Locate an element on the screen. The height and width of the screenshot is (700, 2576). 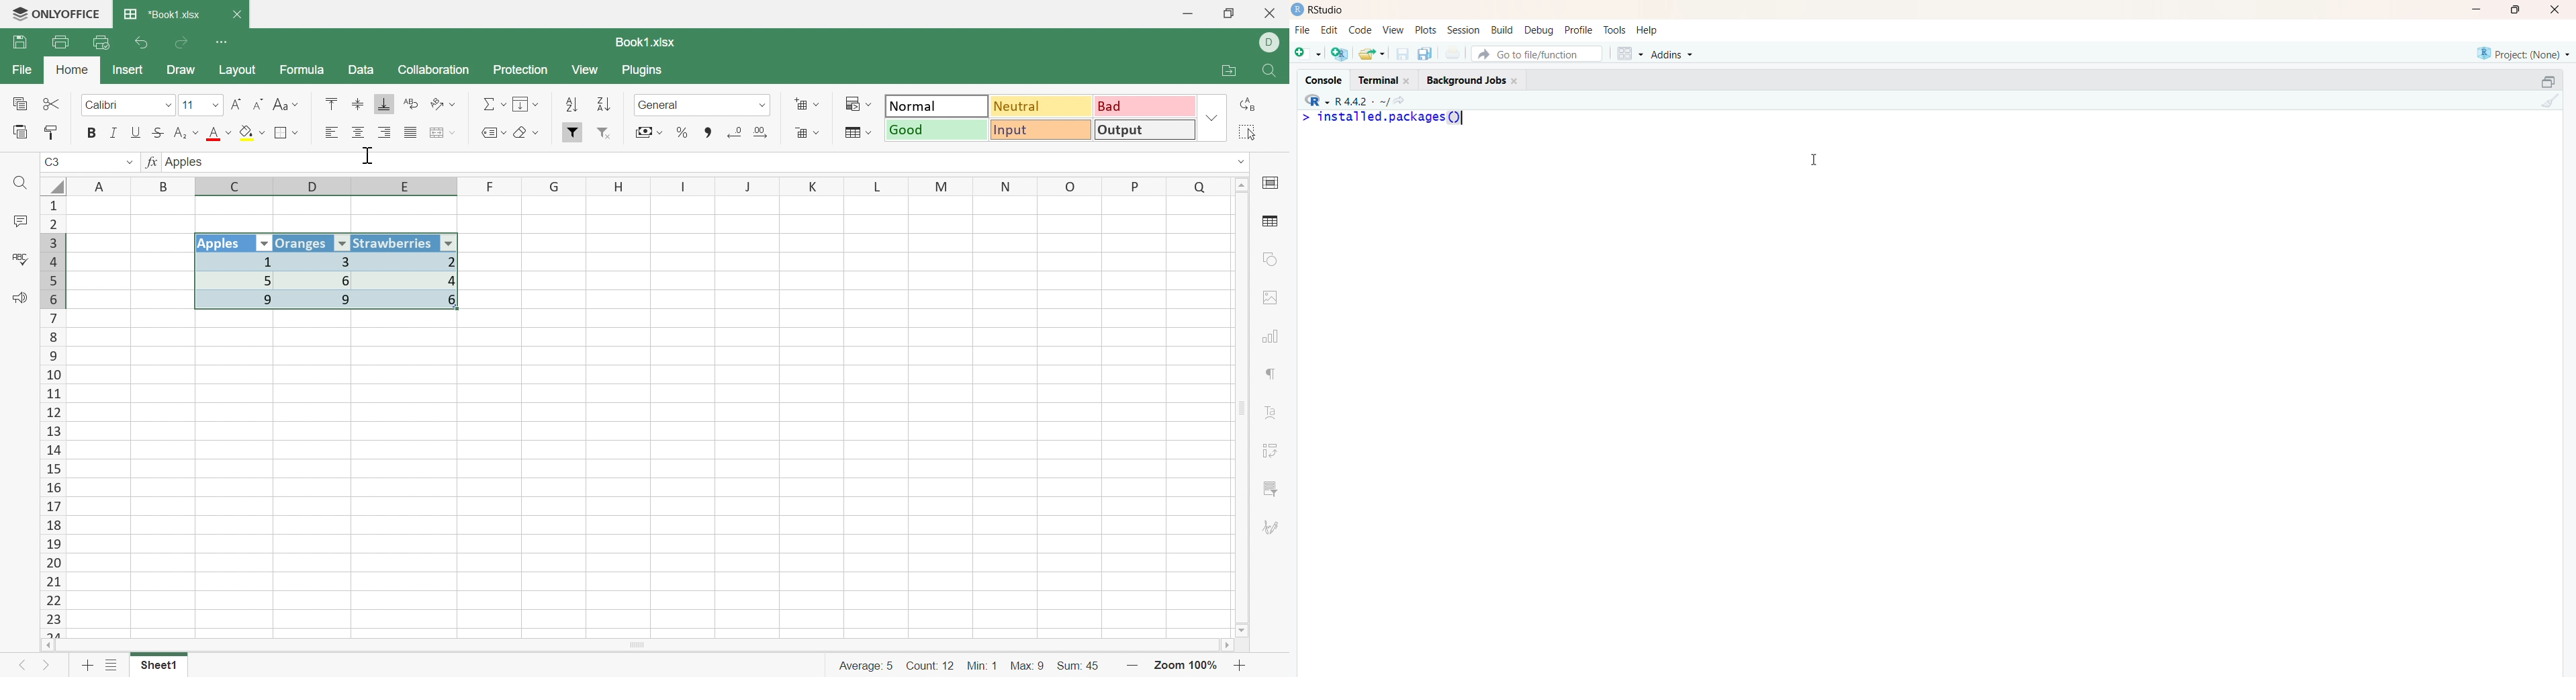
help is located at coordinates (1648, 29).